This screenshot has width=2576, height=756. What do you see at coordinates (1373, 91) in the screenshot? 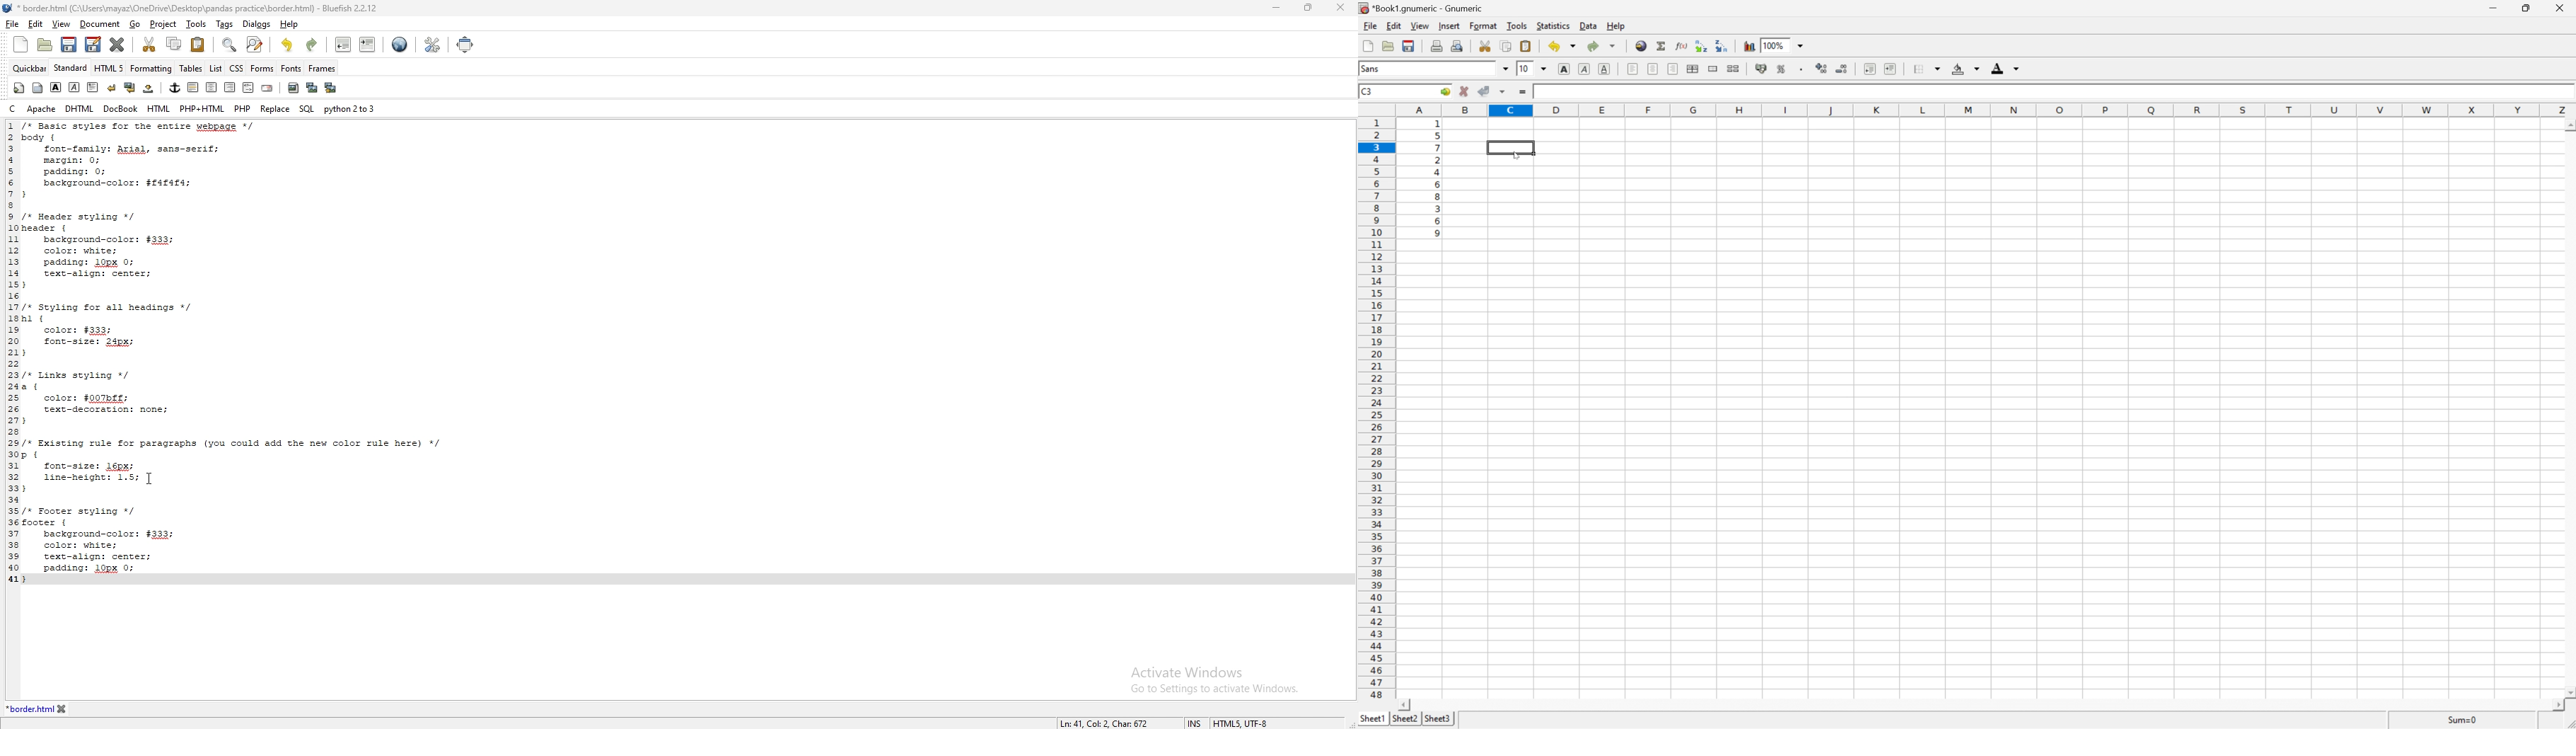
I see `C3` at bounding box center [1373, 91].